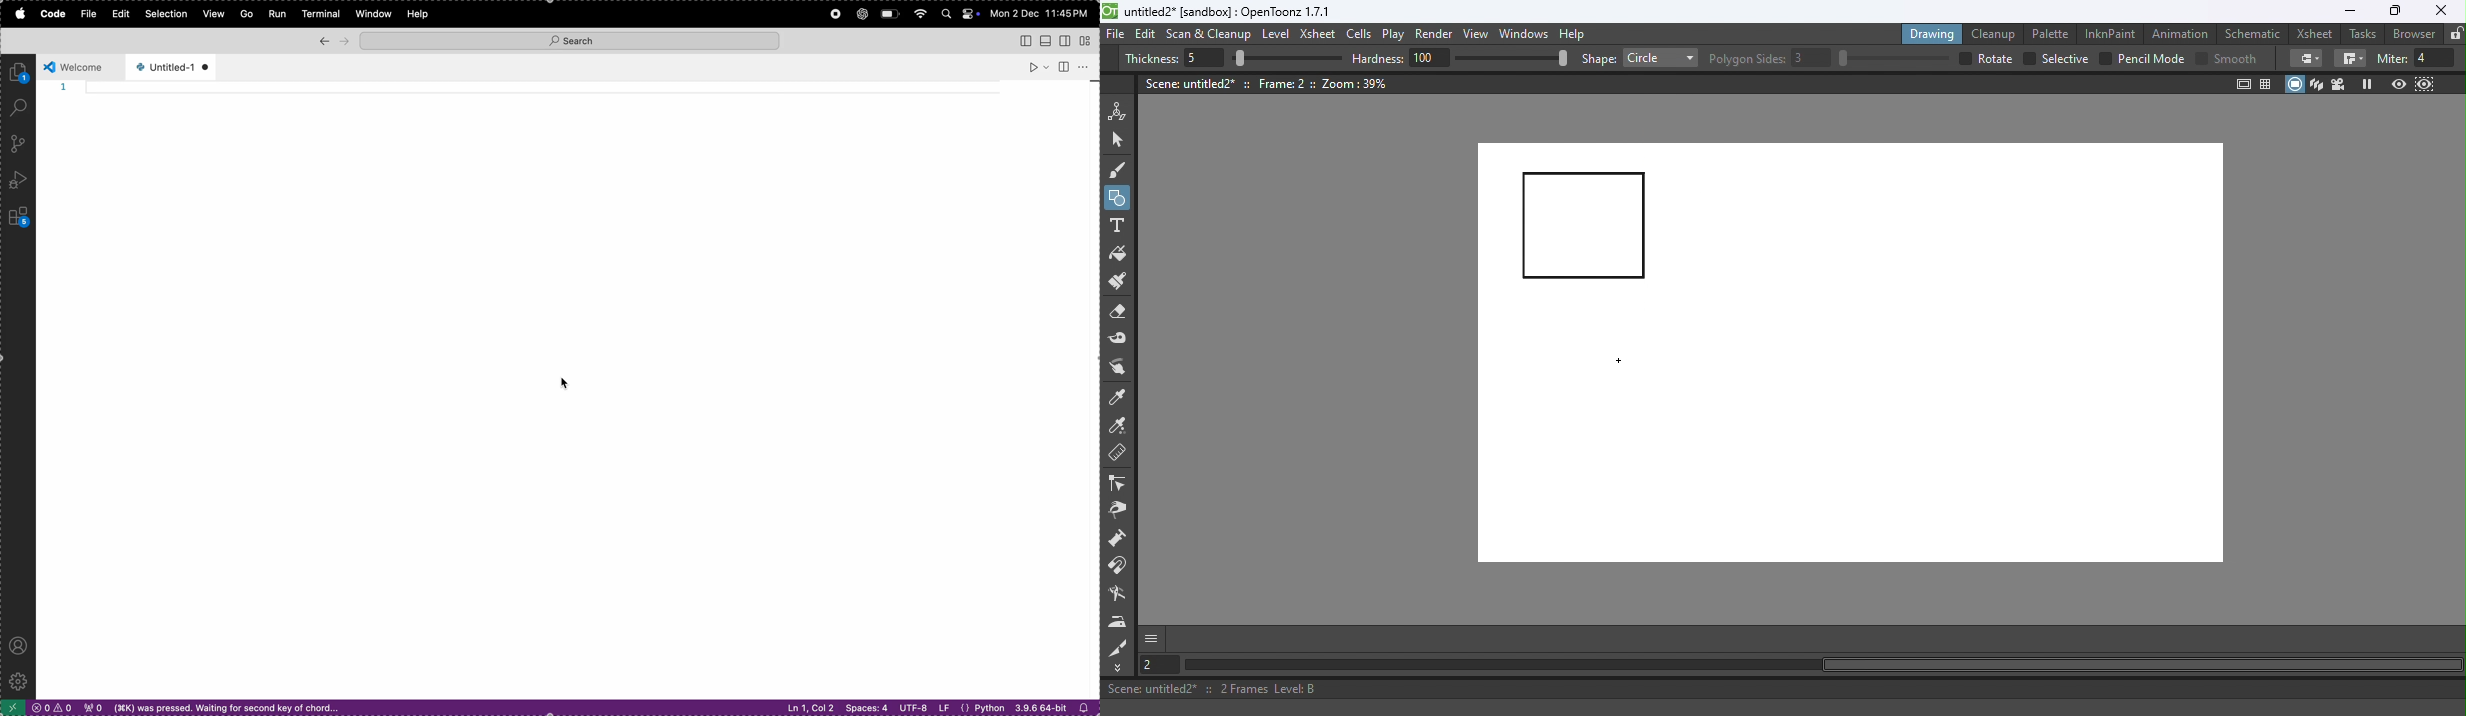 The height and width of the screenshot is (728, 2492). I want to click on Open a remote window, so click(12, 707).